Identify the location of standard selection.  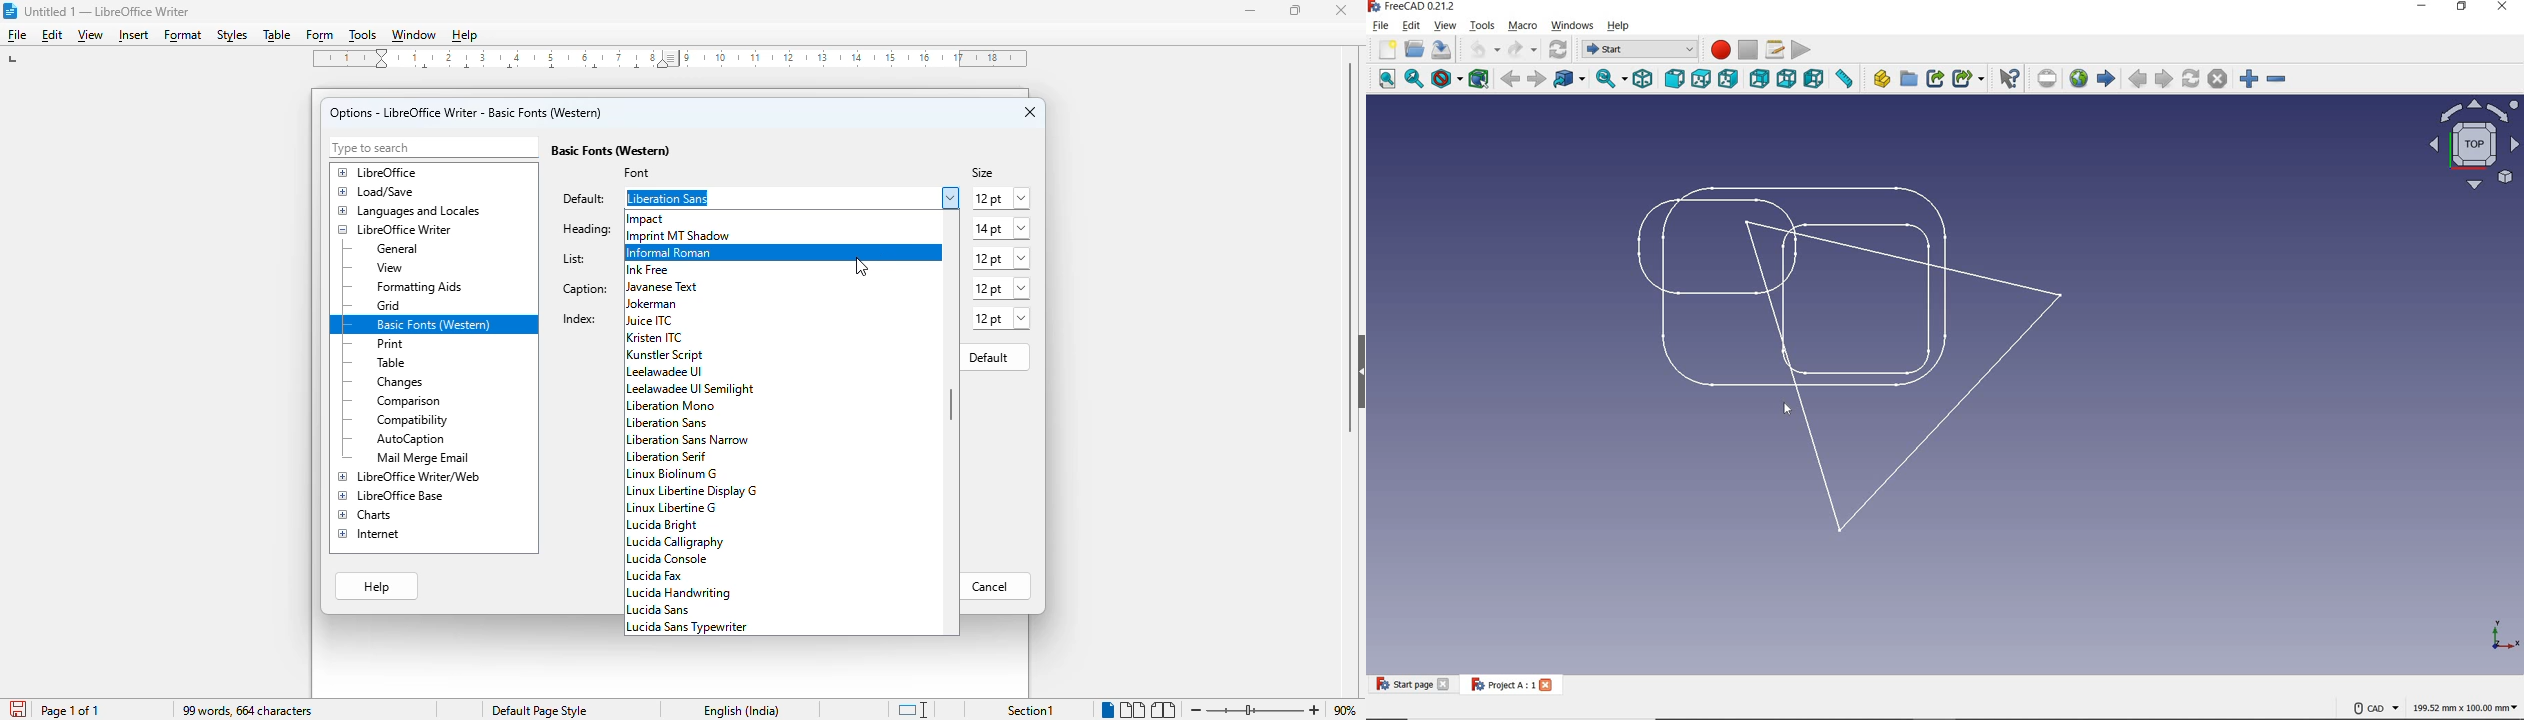
(912, 710).